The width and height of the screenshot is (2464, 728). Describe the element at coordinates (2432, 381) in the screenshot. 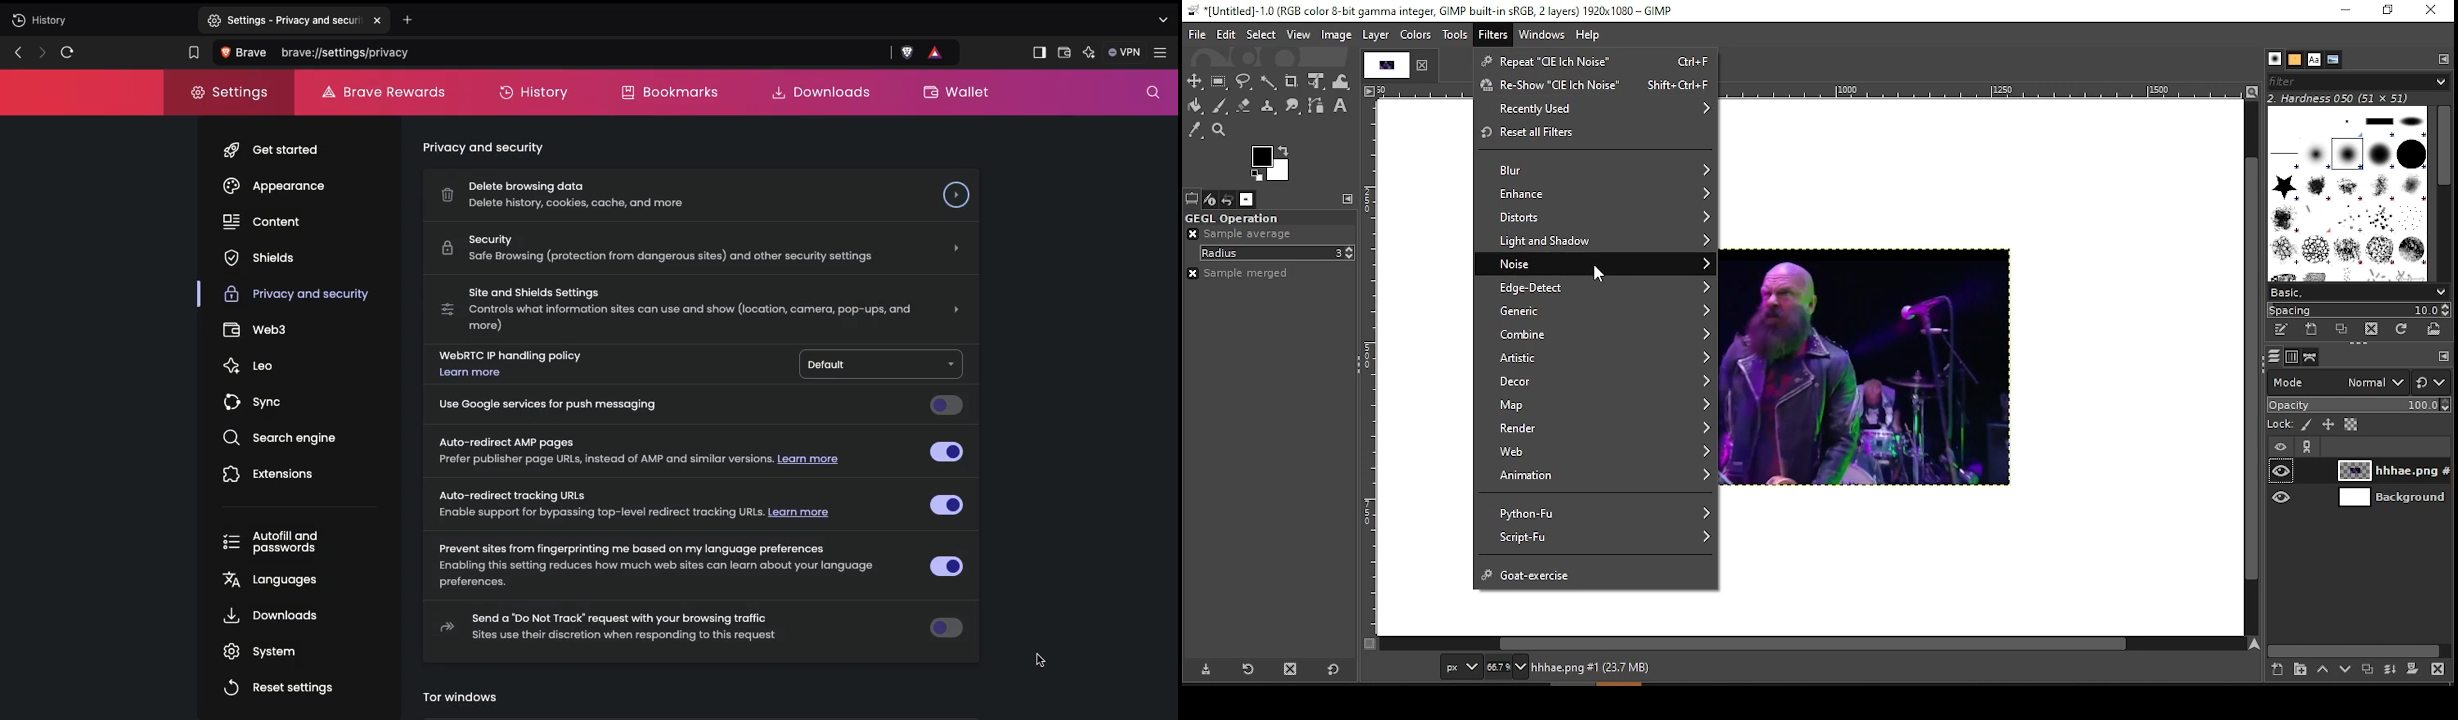

I see `switch to other mode groups` at that location.